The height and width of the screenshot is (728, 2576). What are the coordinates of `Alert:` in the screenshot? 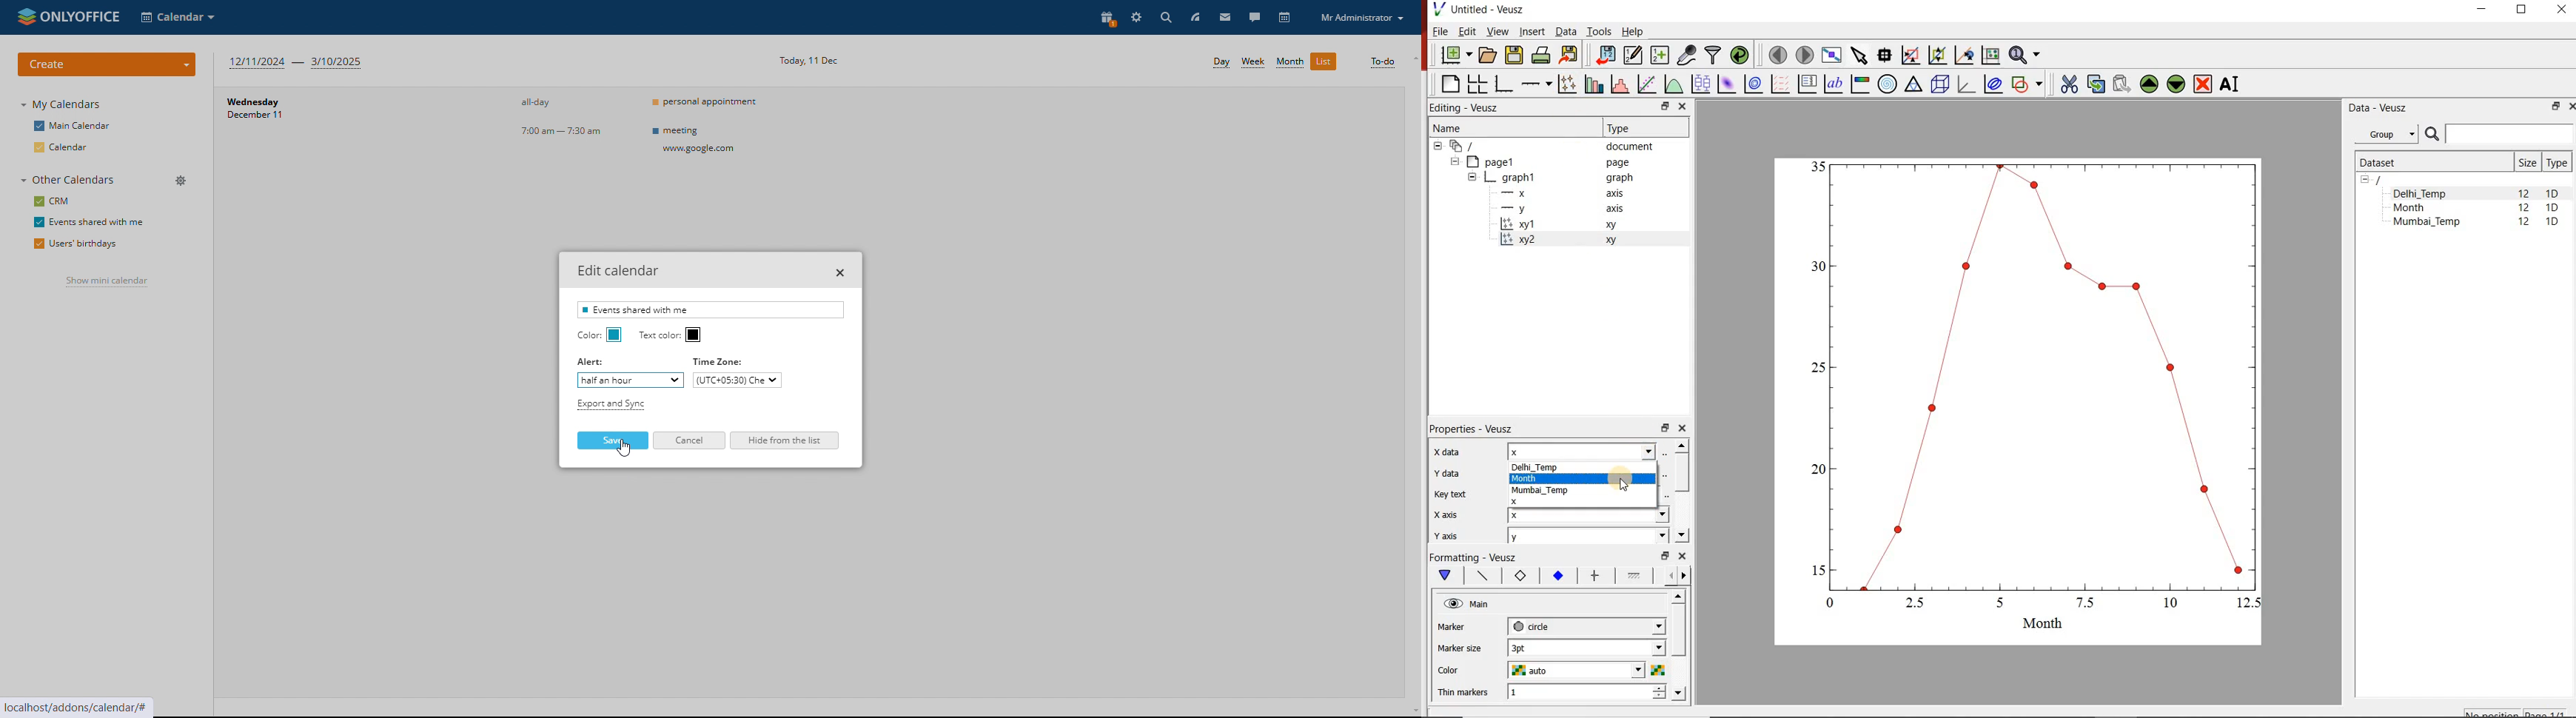 It's located at (591, 363).